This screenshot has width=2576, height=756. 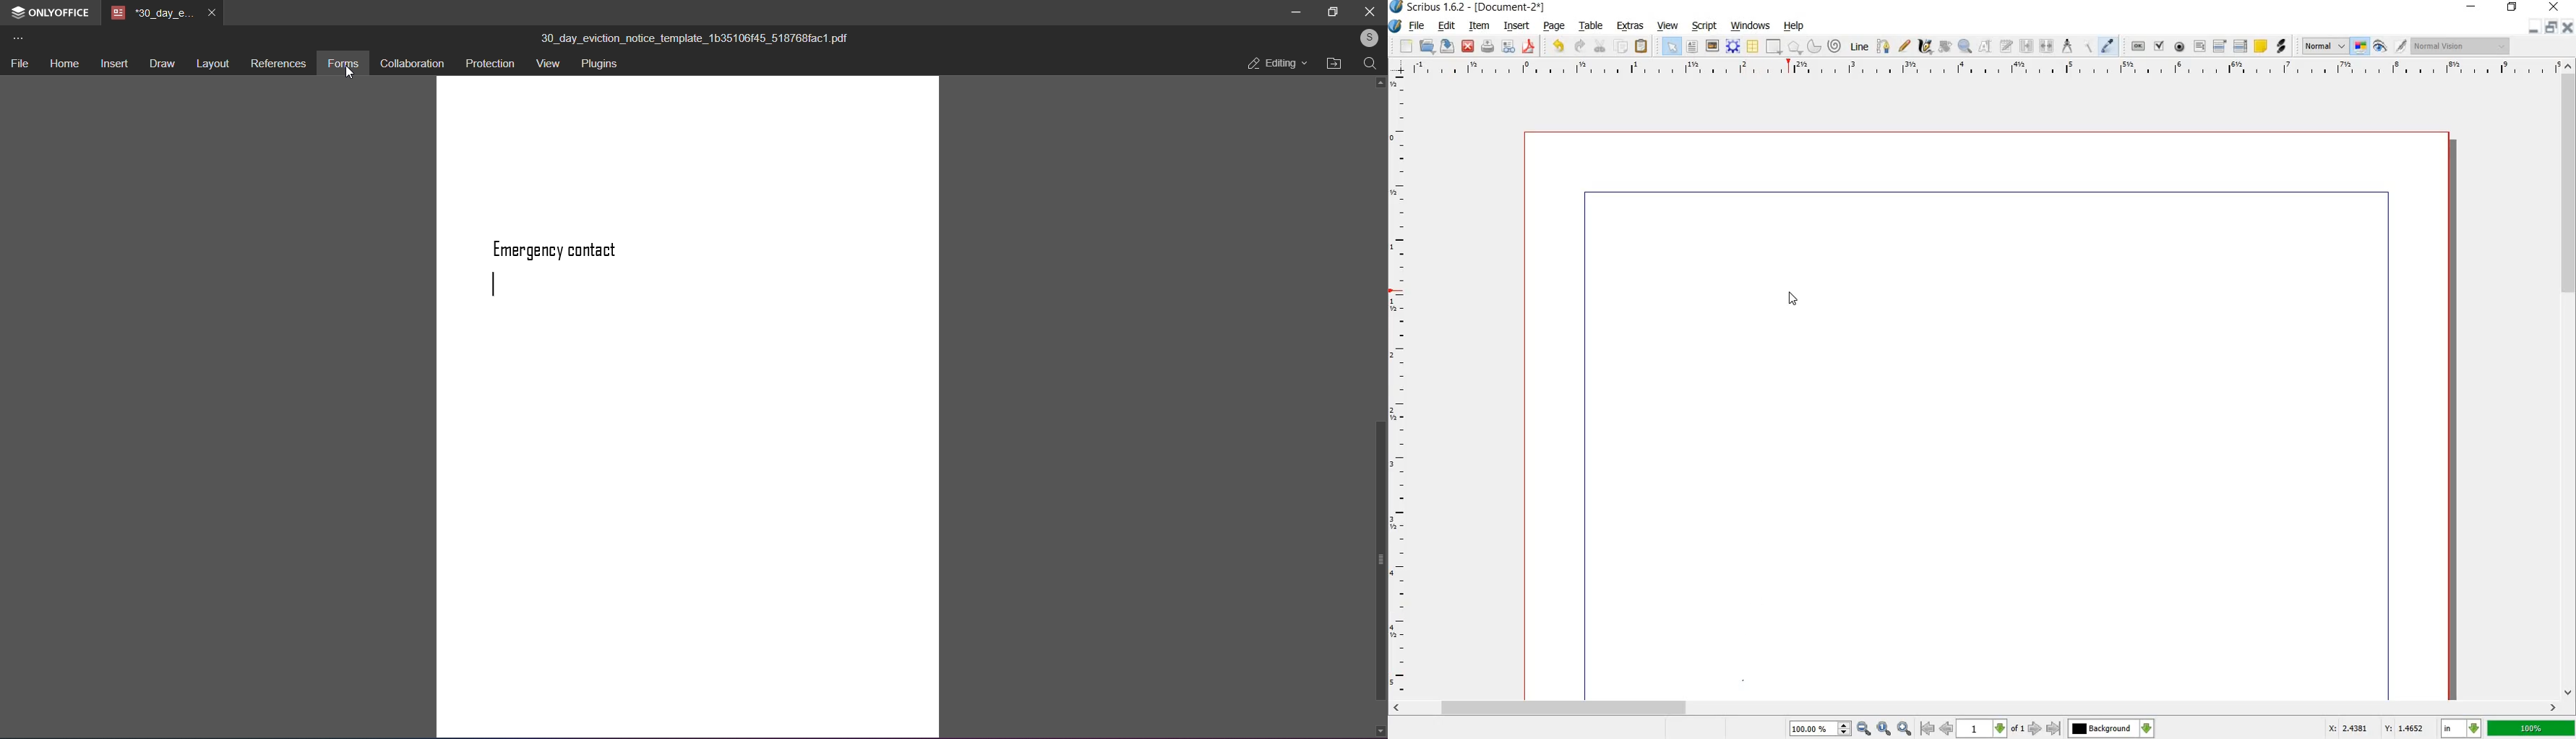 I want to click on minimize, so click(x=1296, y=12).